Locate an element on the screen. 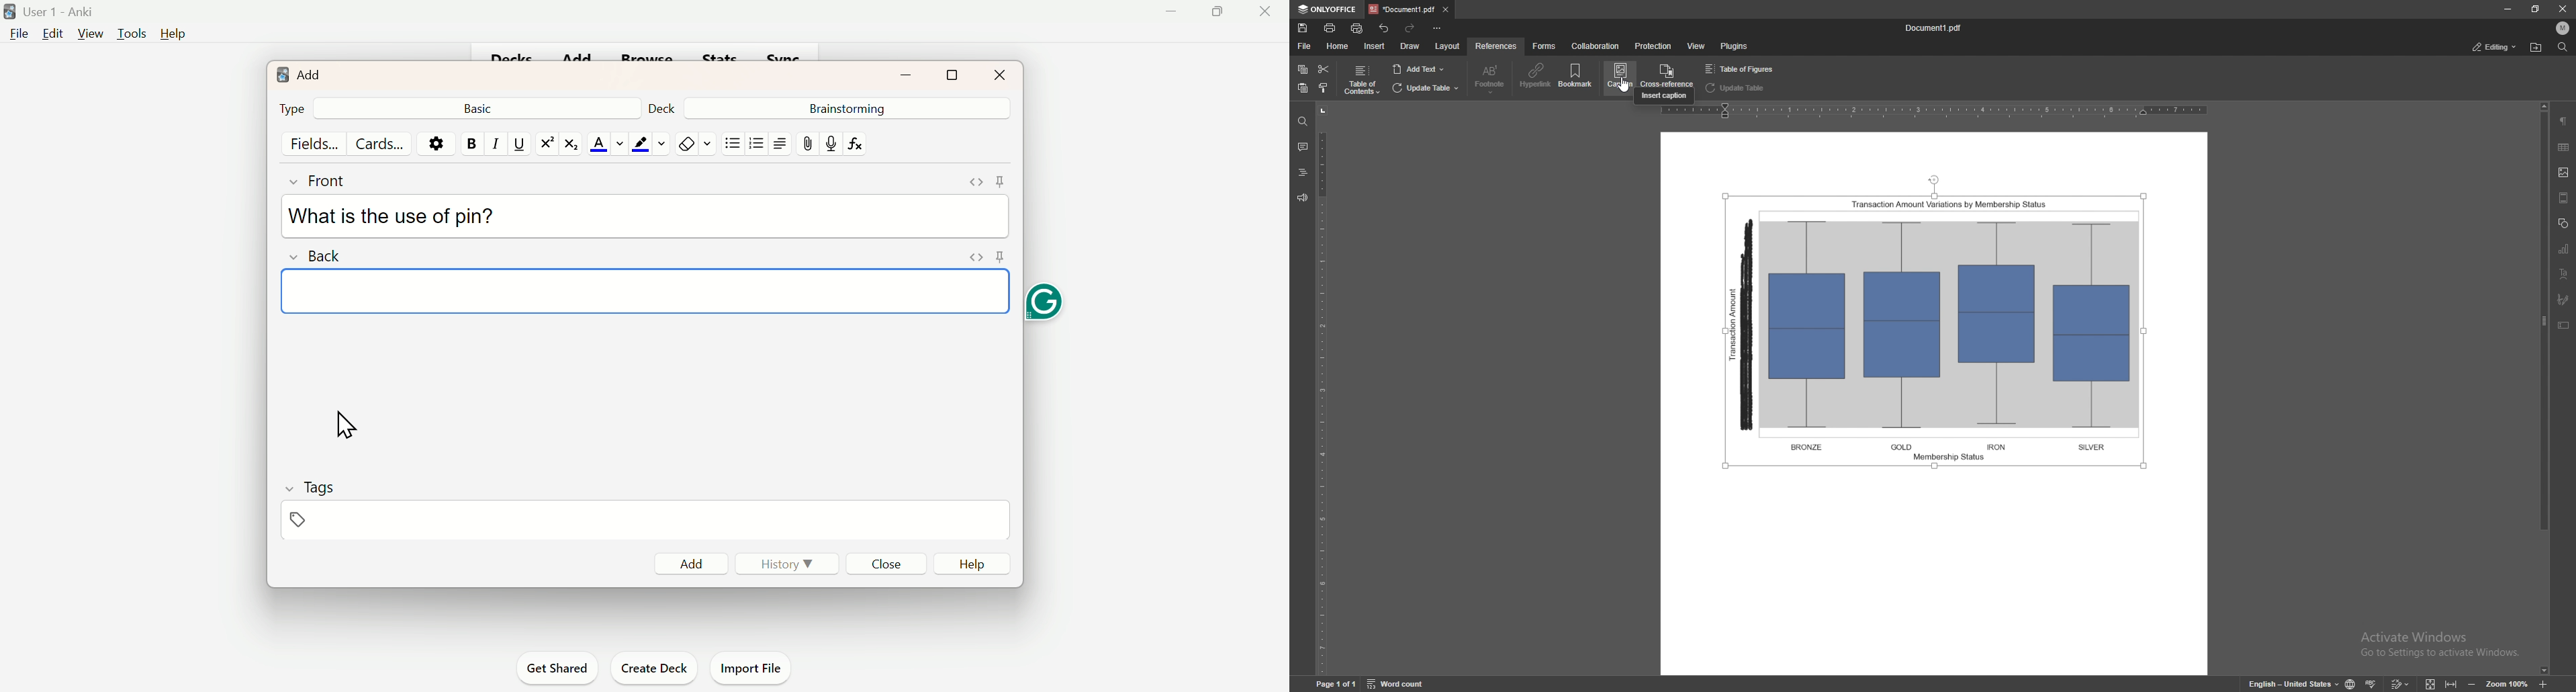  find is located at coordinates (1303, 122).